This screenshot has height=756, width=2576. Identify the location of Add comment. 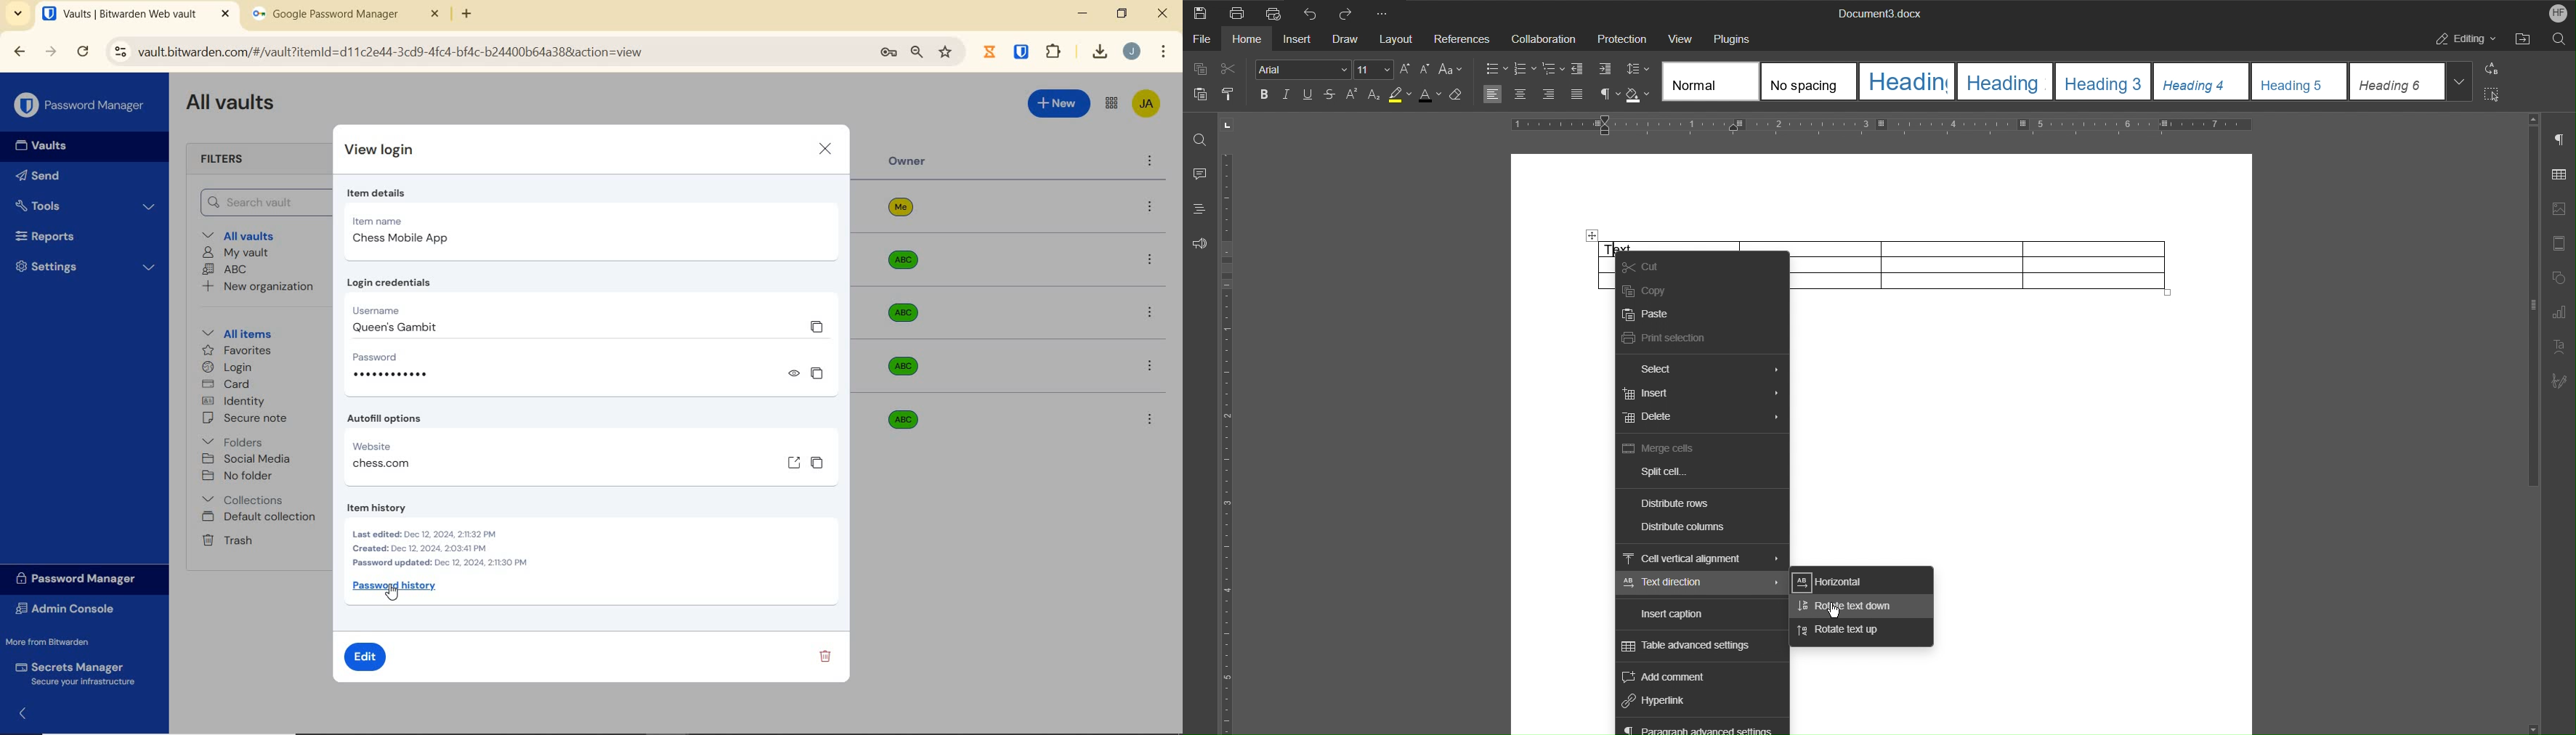
(1674, 677).